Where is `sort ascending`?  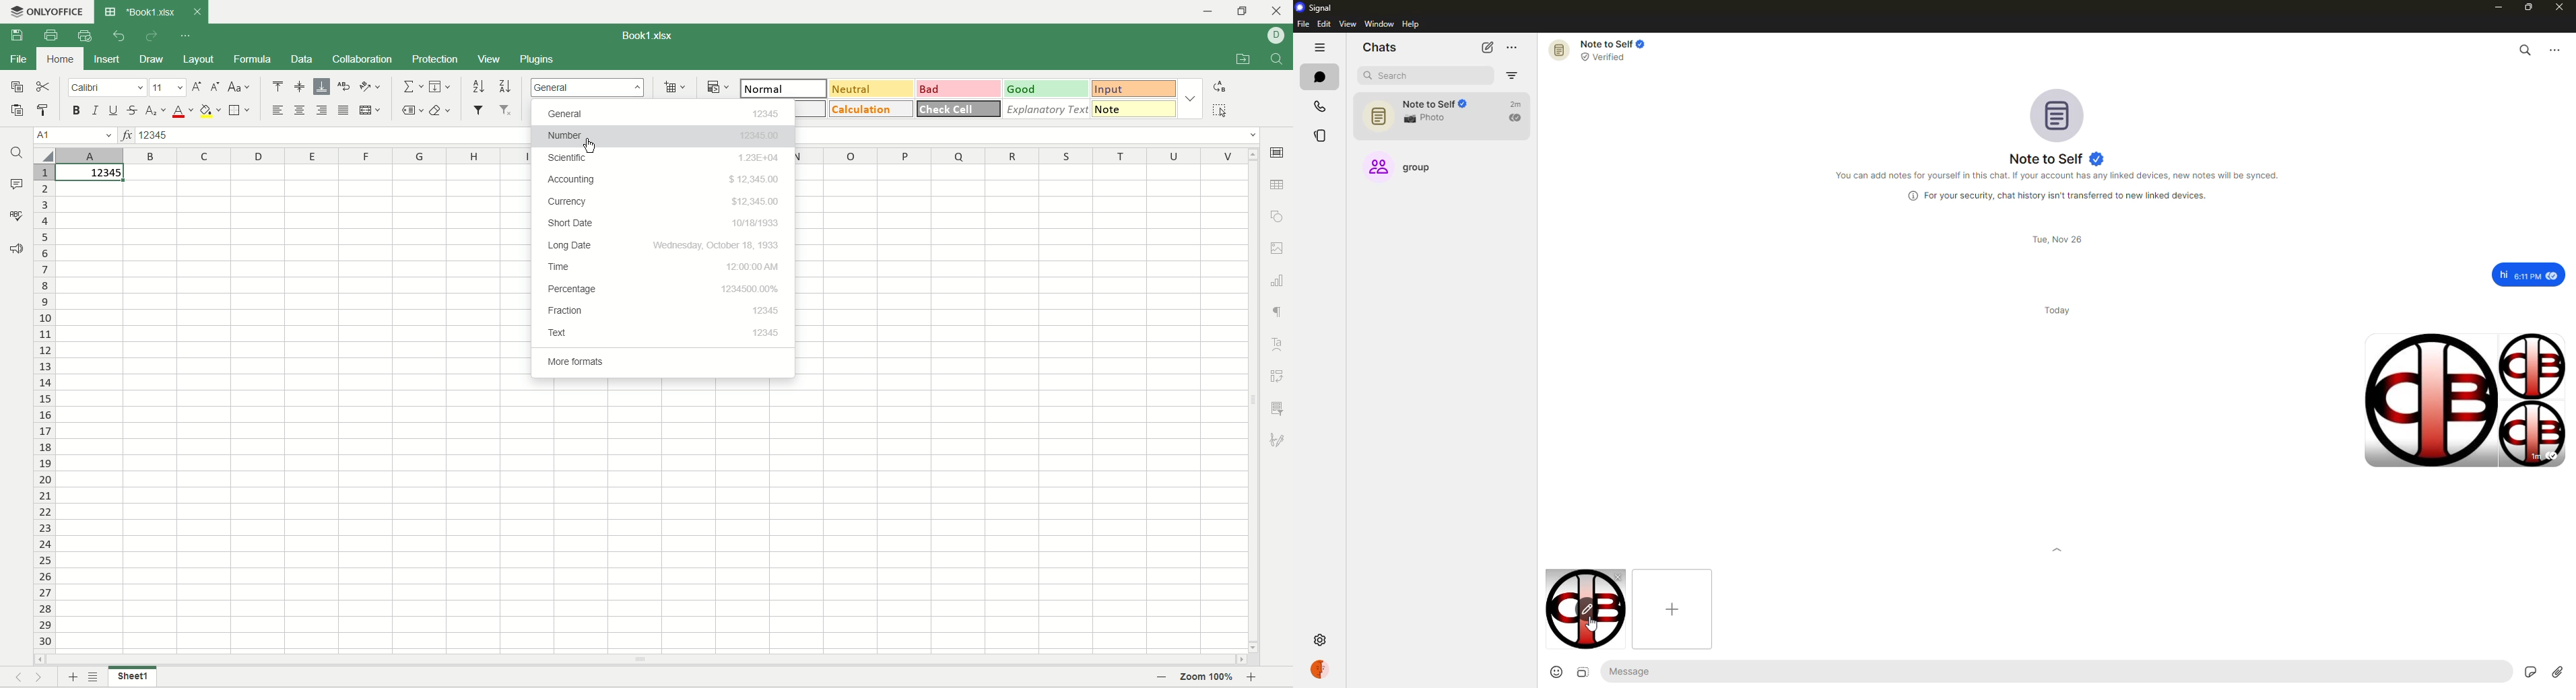
sort ascending is located at coordinates (480, 87).